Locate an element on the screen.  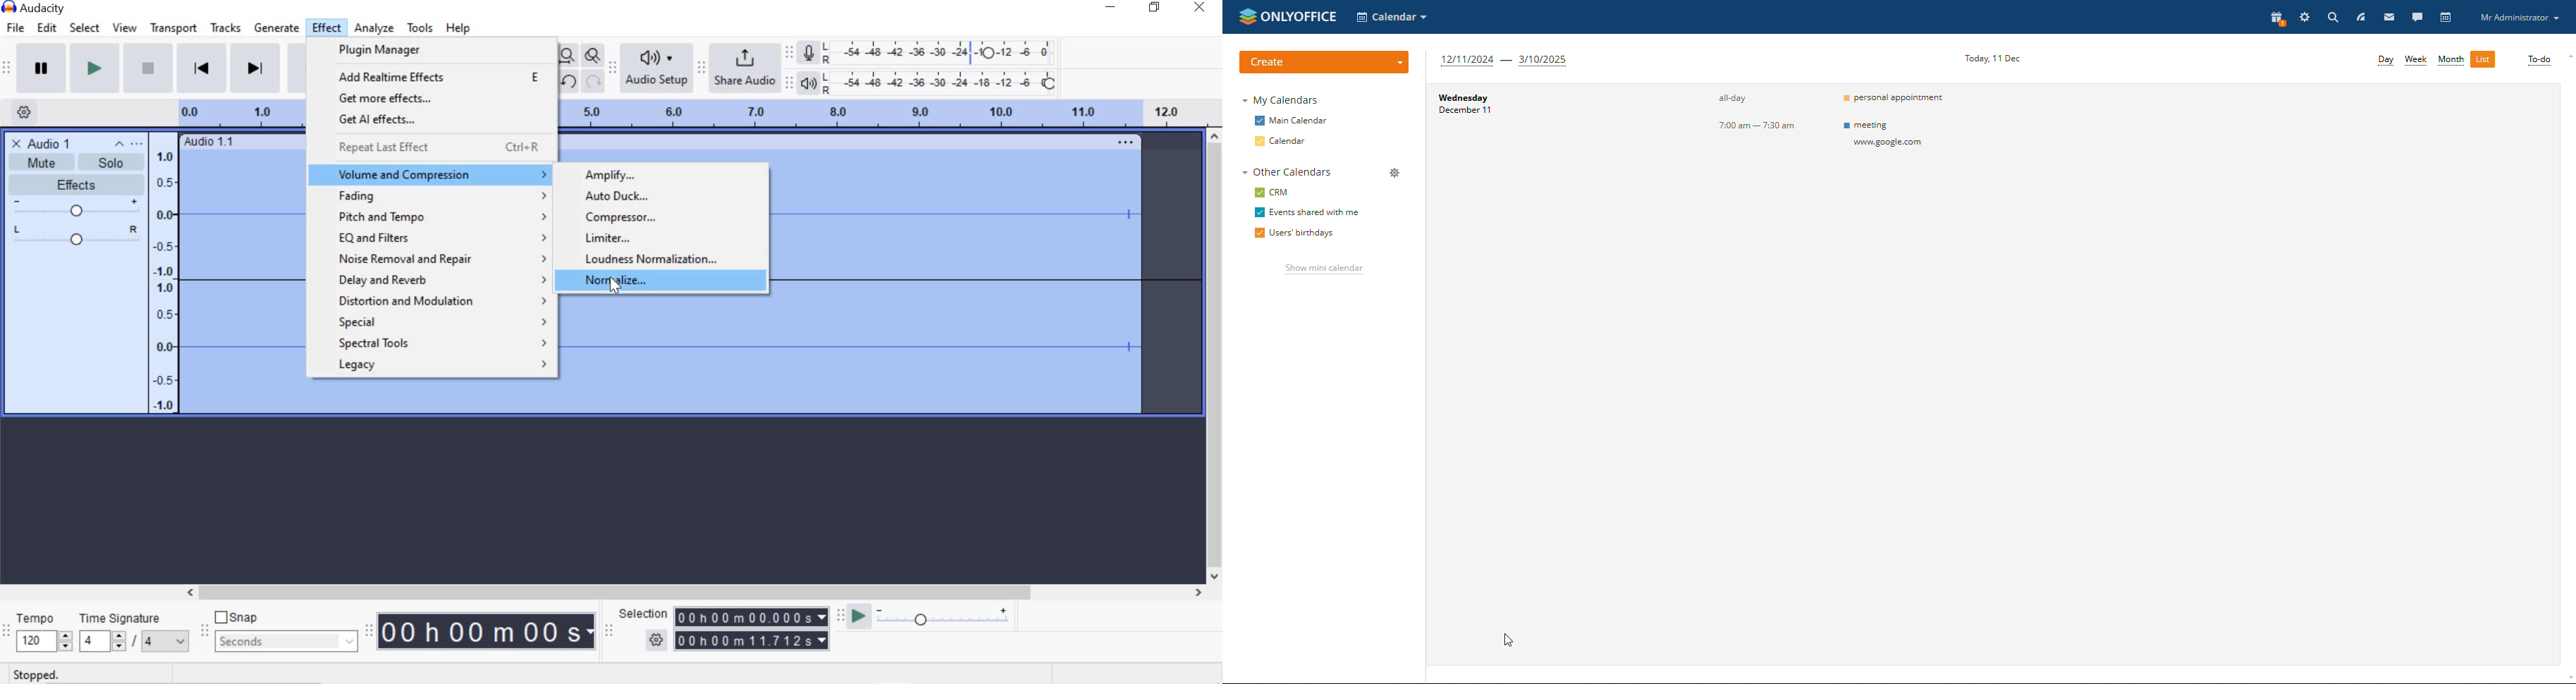
noise removal and repair is located at coordinates (445, 260).